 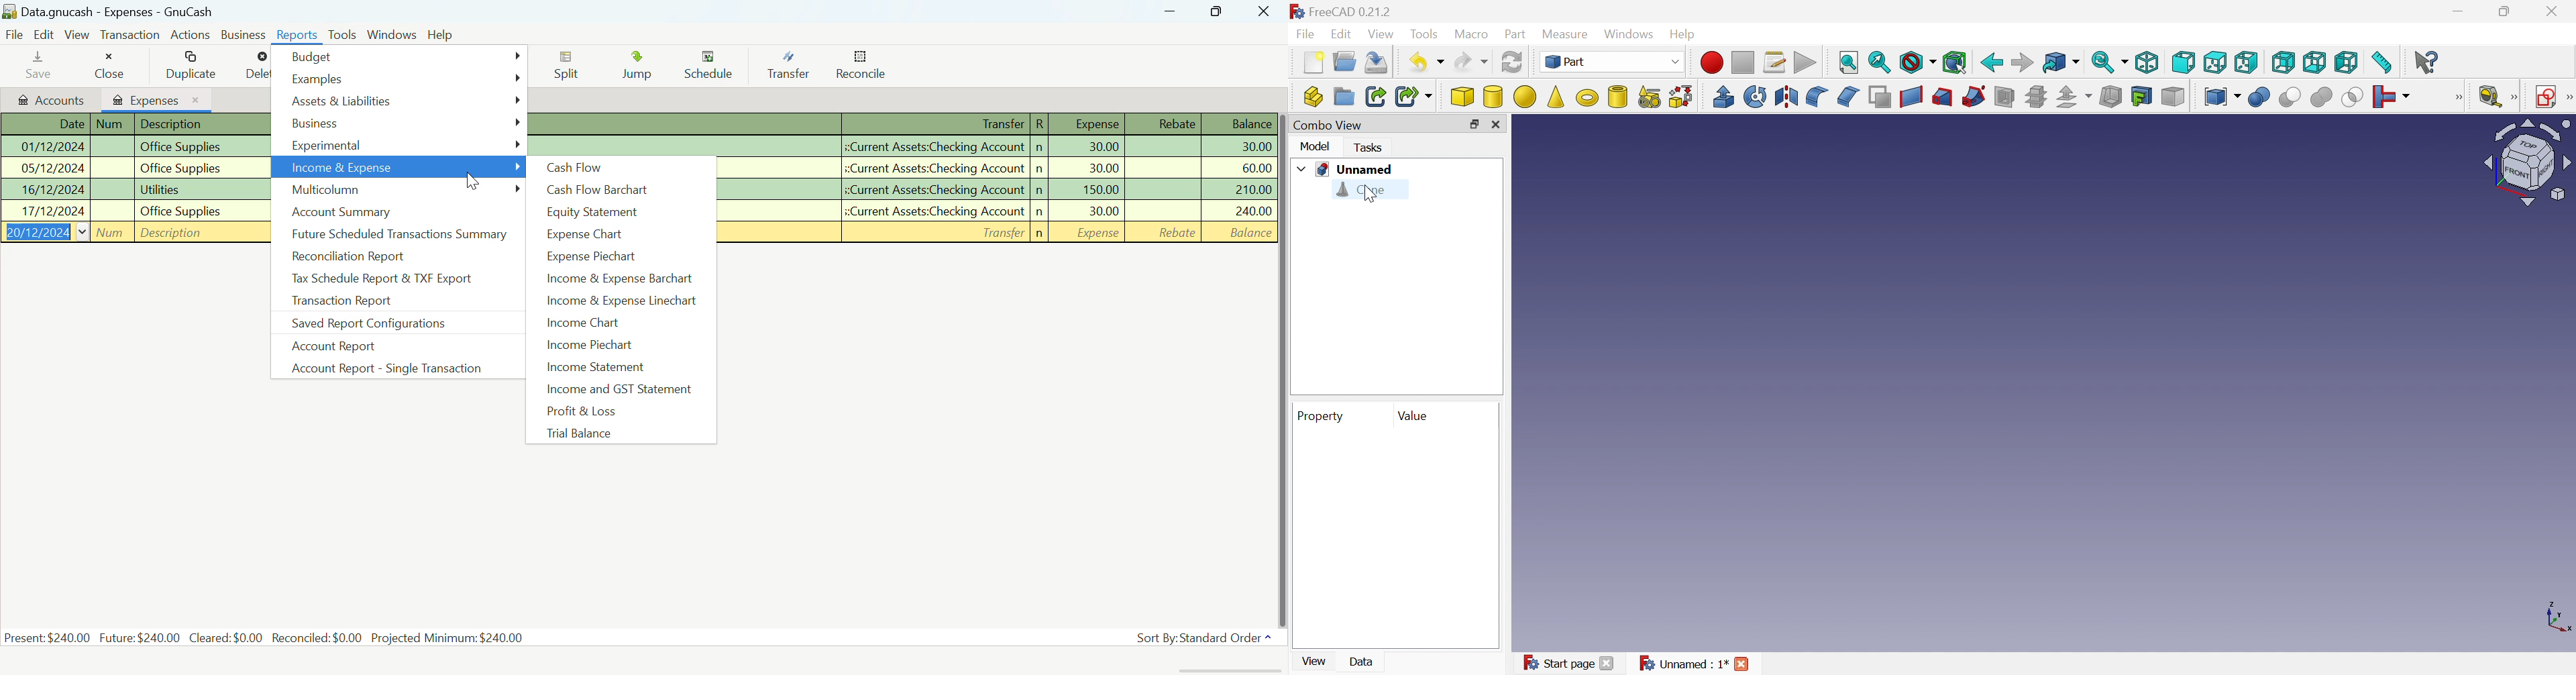 I want to click on Help, so click(x=441, y=34).